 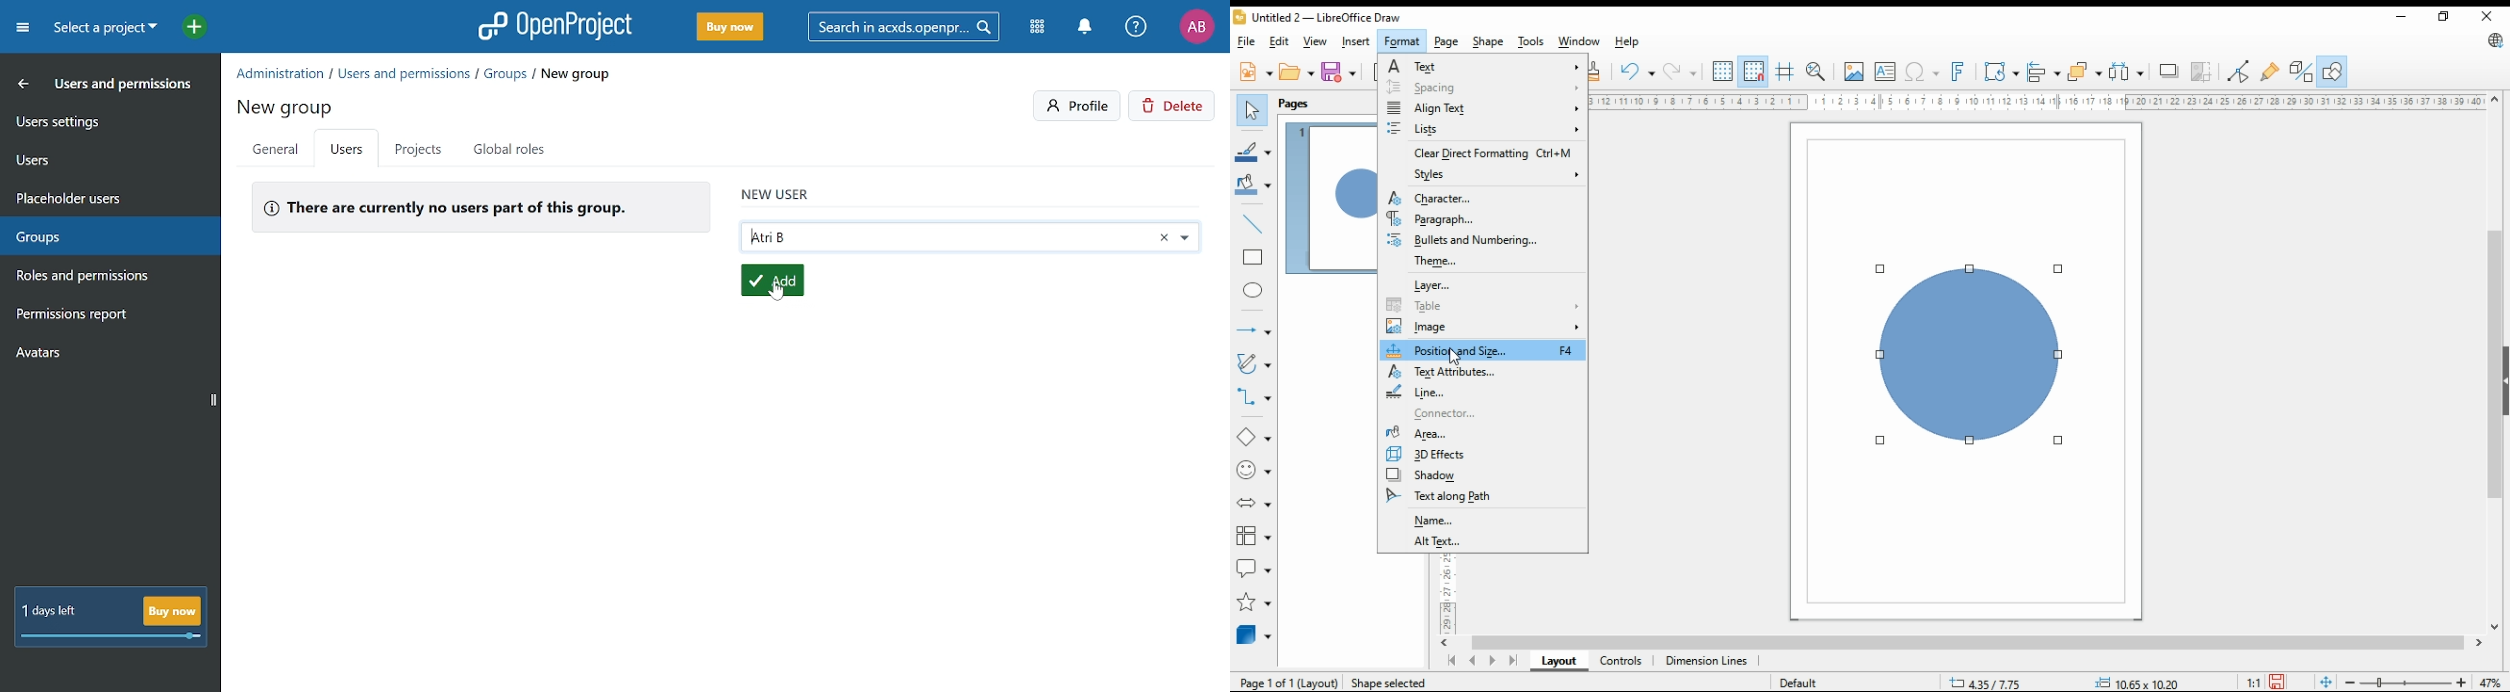 I want to click on libreoffice update, so click(x=2494, y=41).